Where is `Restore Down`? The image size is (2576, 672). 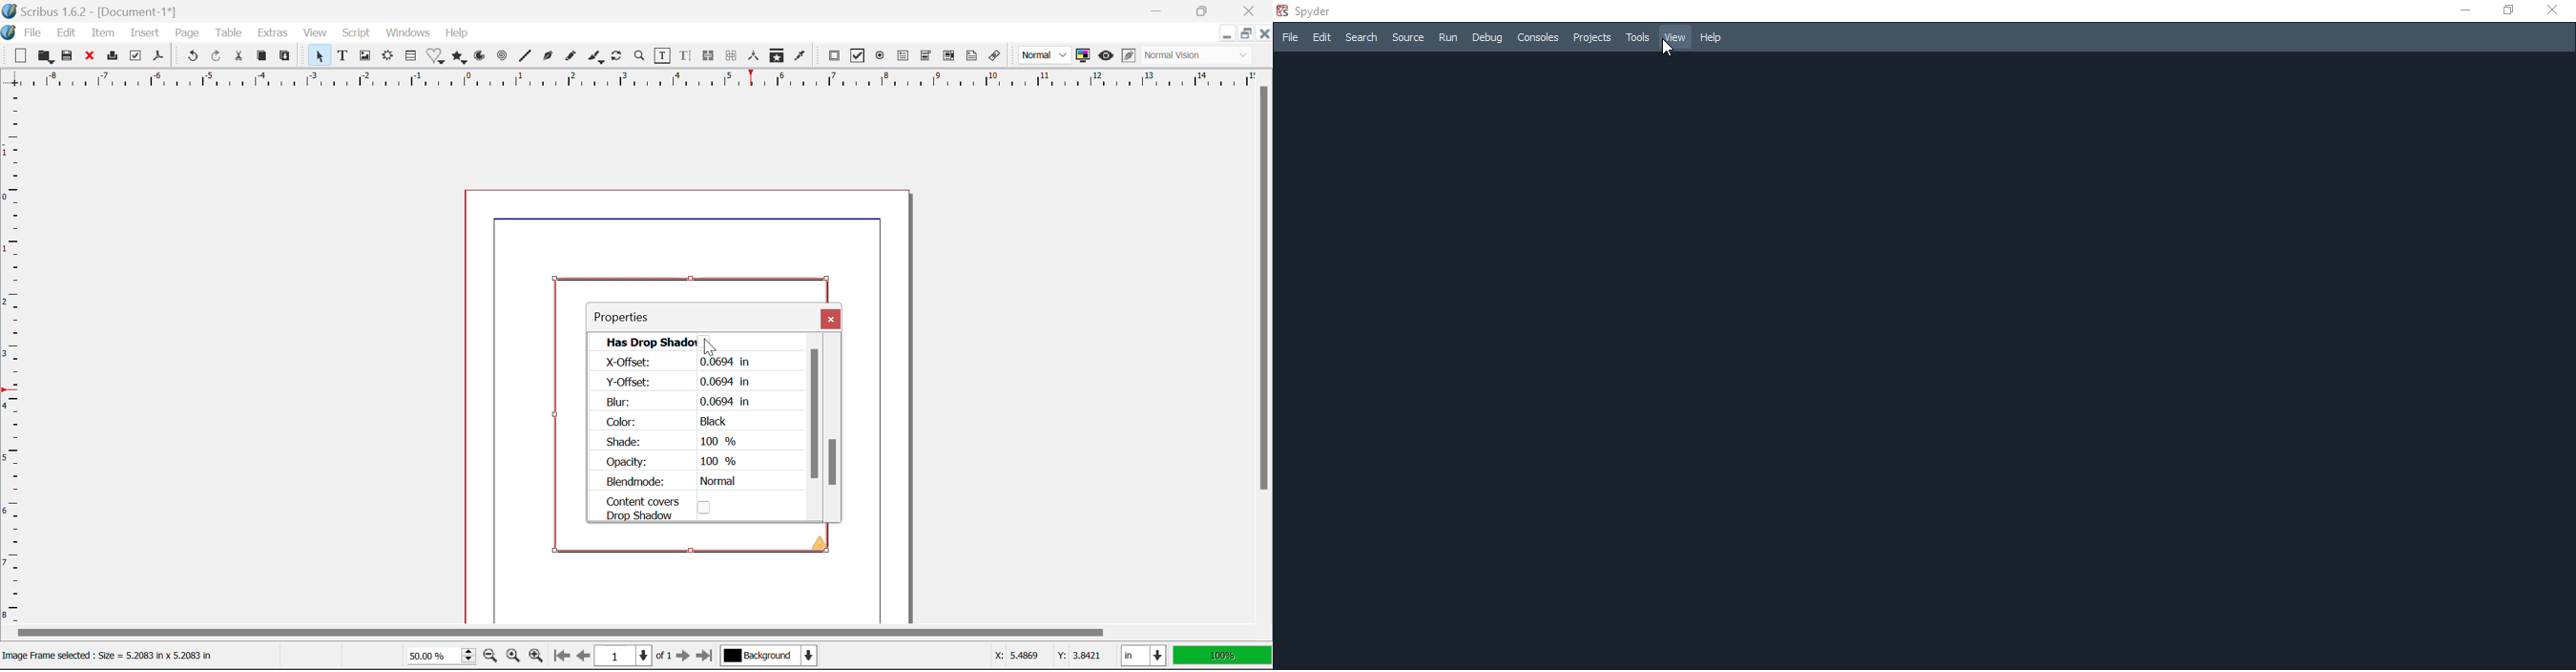 Restore Down is located at coordinates (1225, 35).